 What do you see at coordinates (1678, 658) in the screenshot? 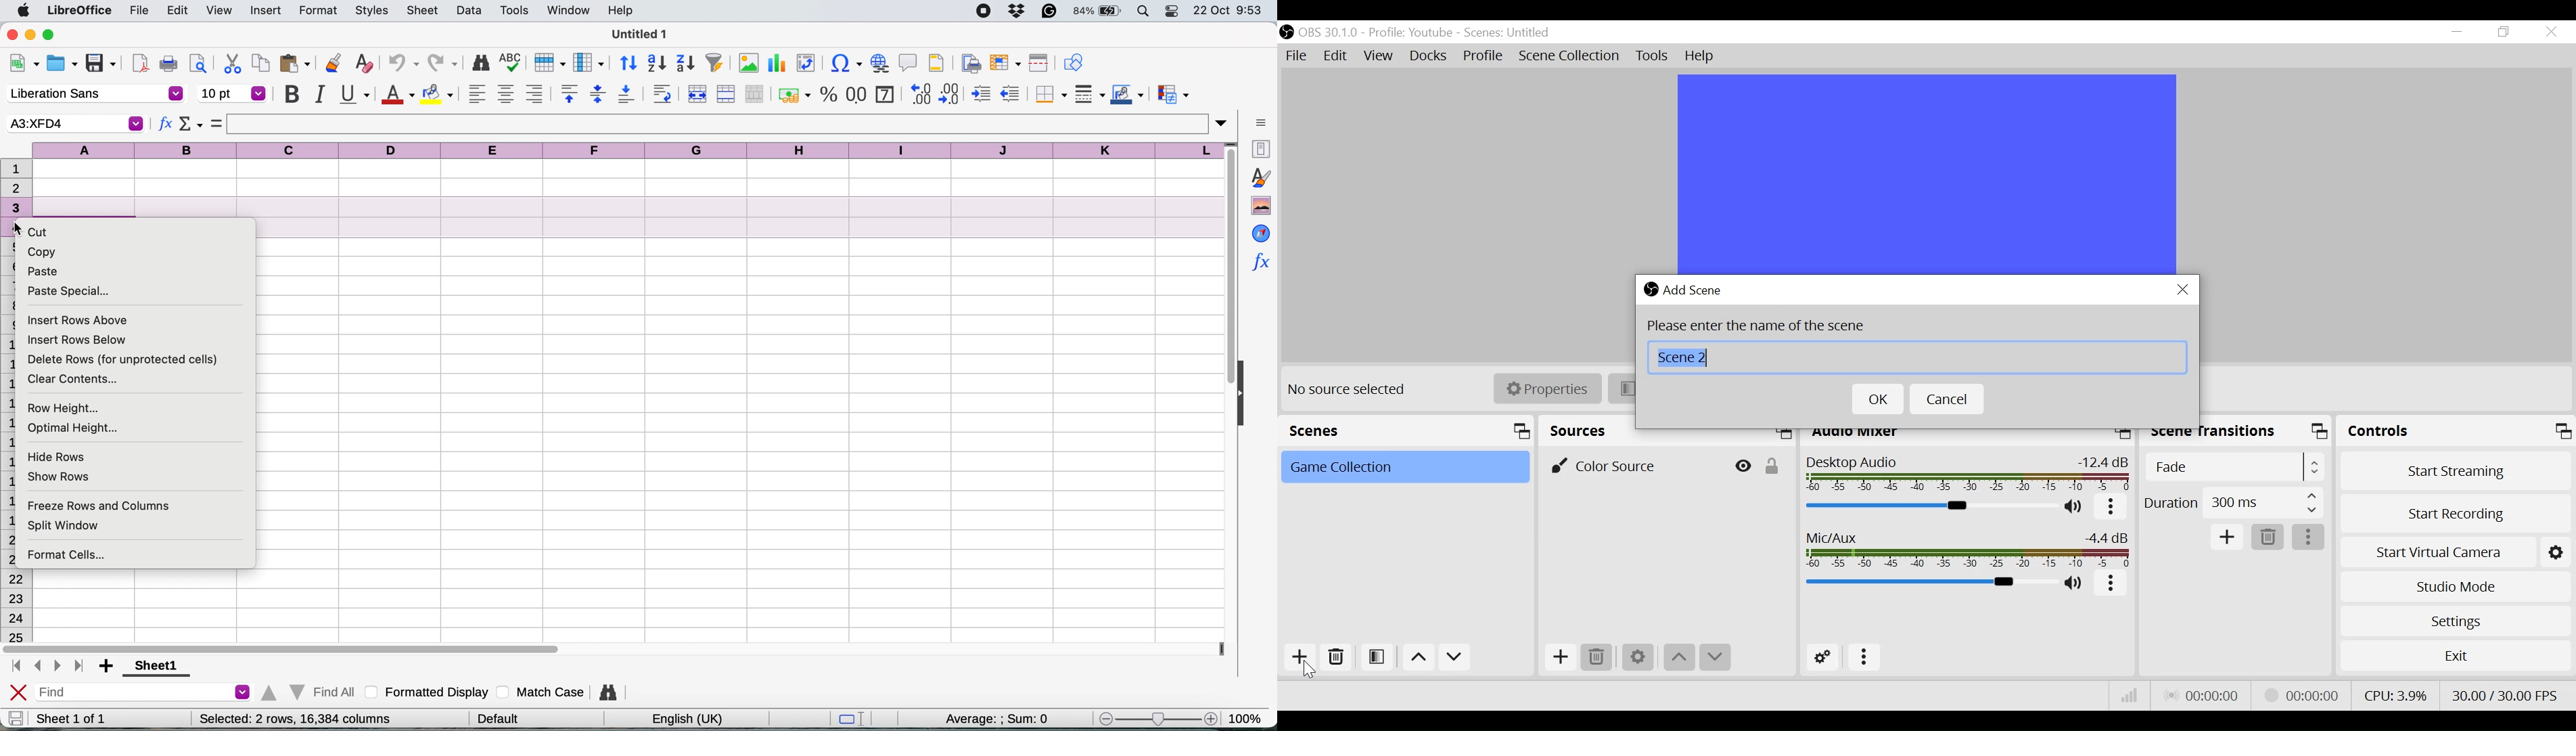
I see `move up` at bounding box center [1678, 658].